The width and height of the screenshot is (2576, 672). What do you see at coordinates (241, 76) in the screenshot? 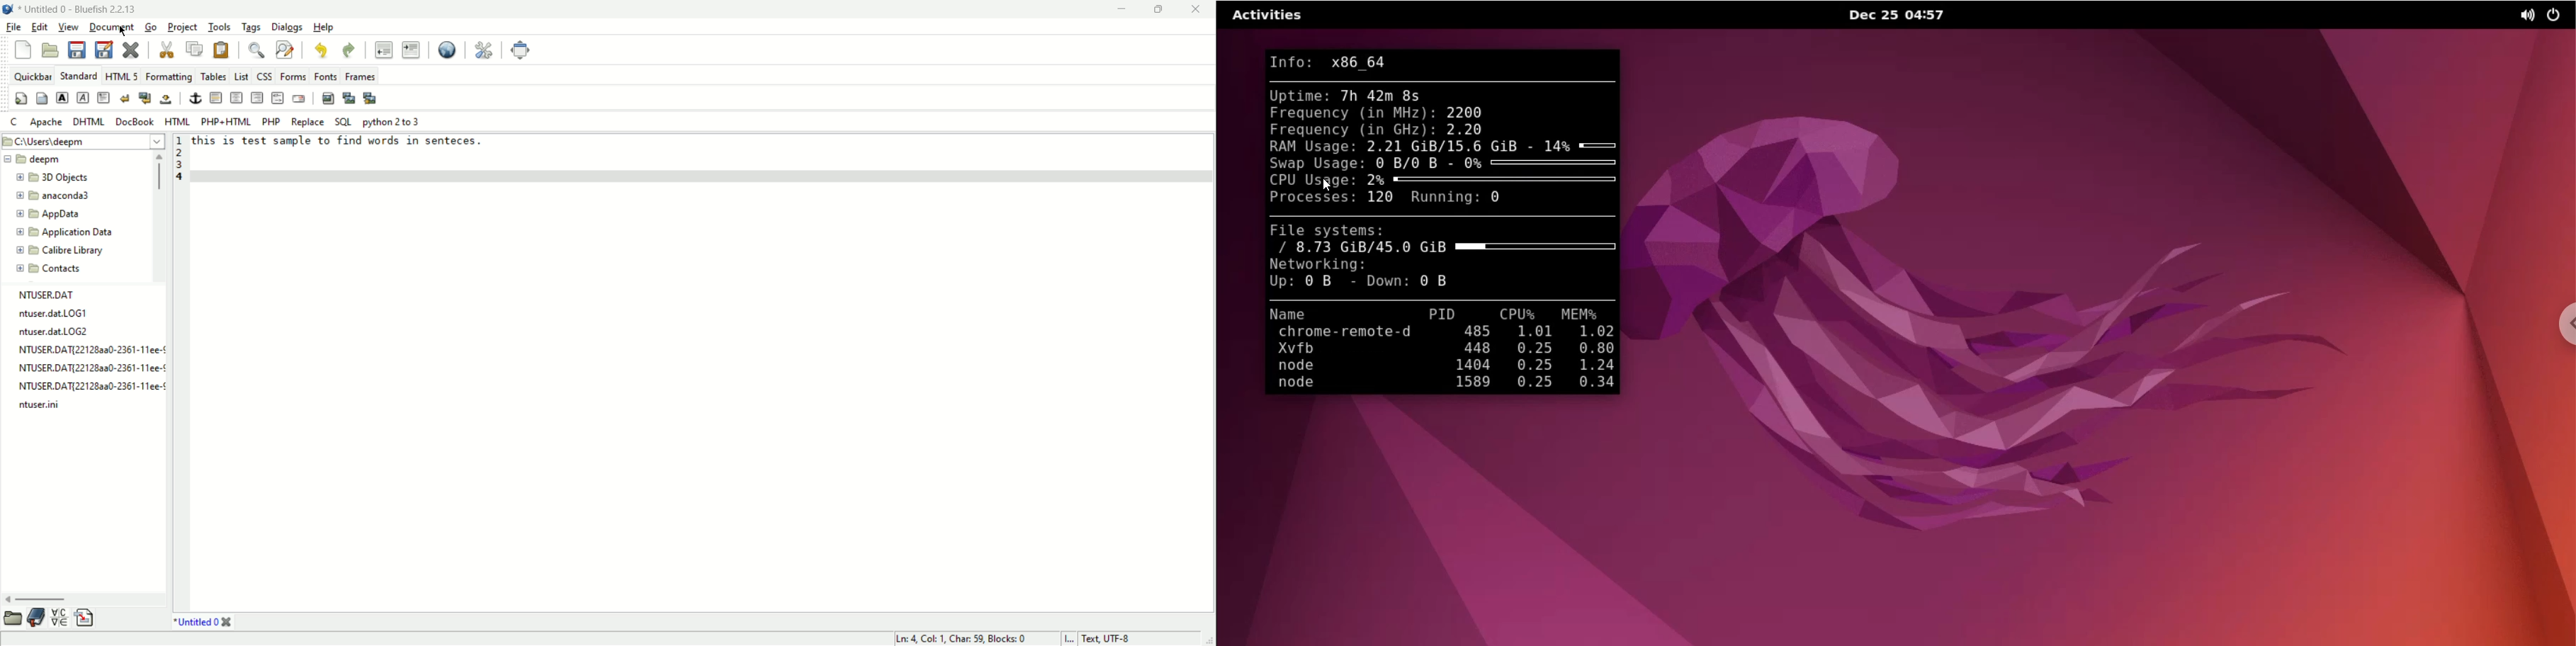
I see `list ` at bounding box center [241, 76].